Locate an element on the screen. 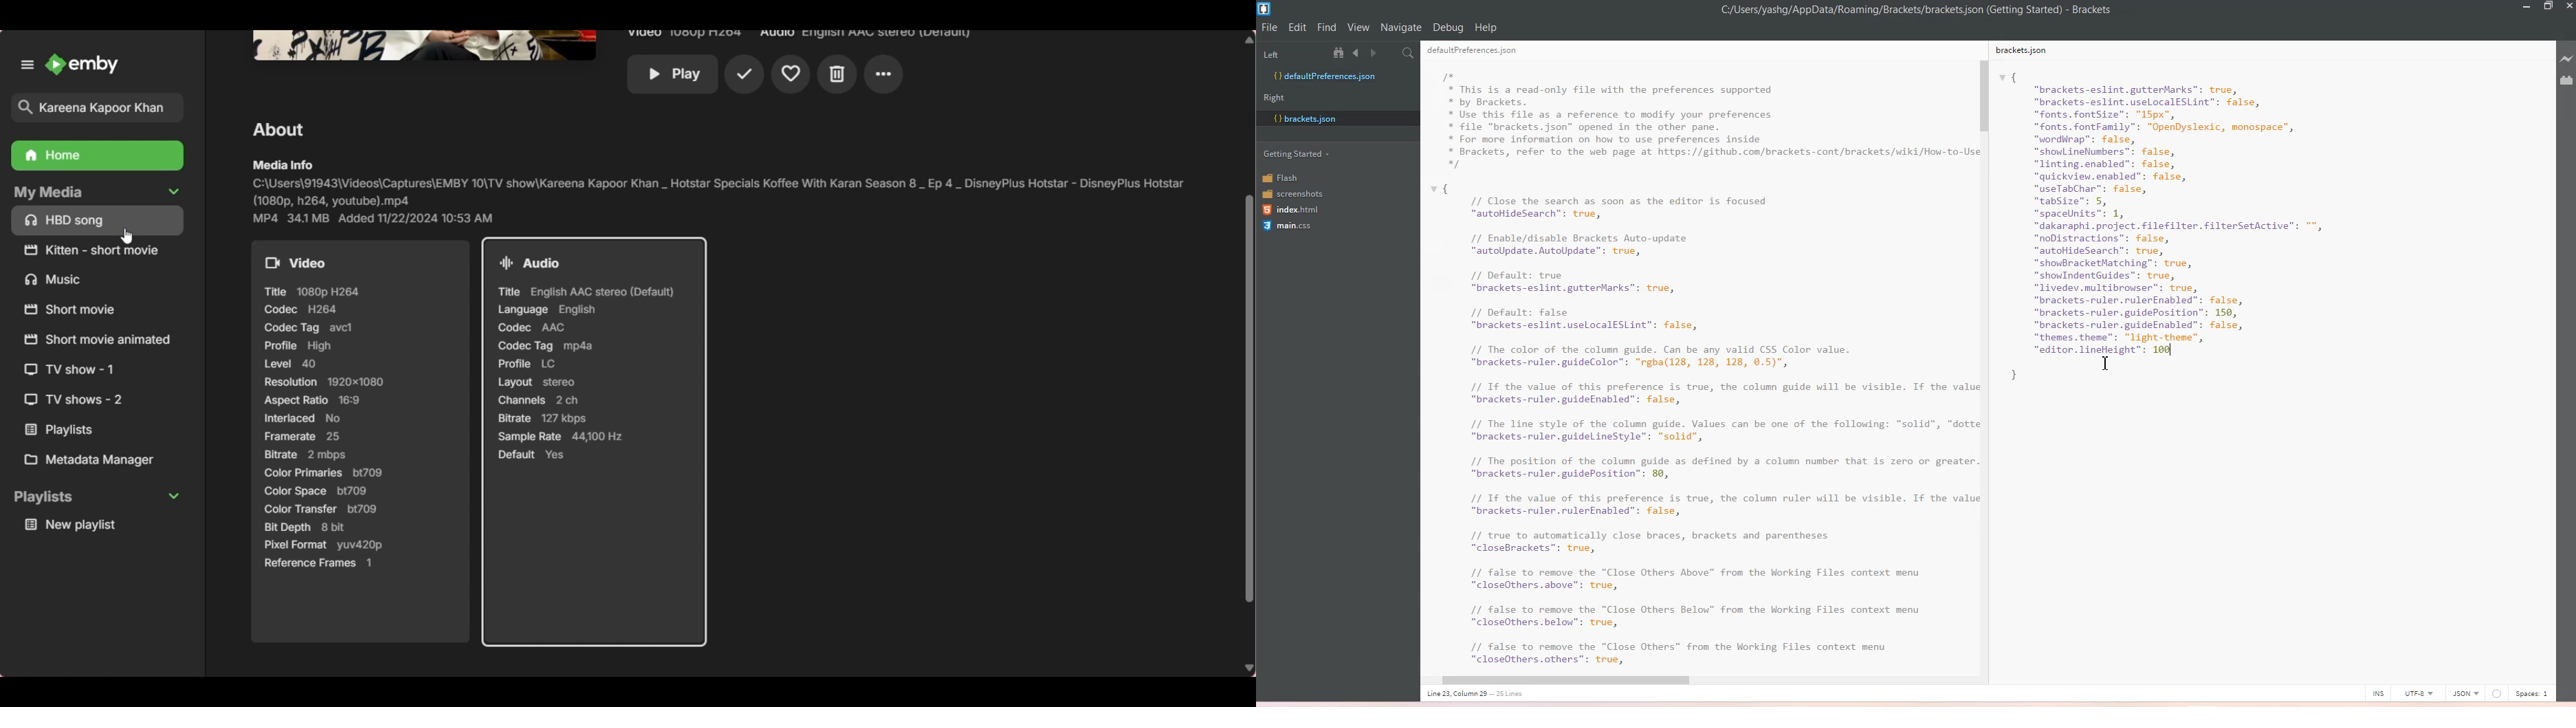  Vertical slide bar moved down is located at coordinates (1249, 399).